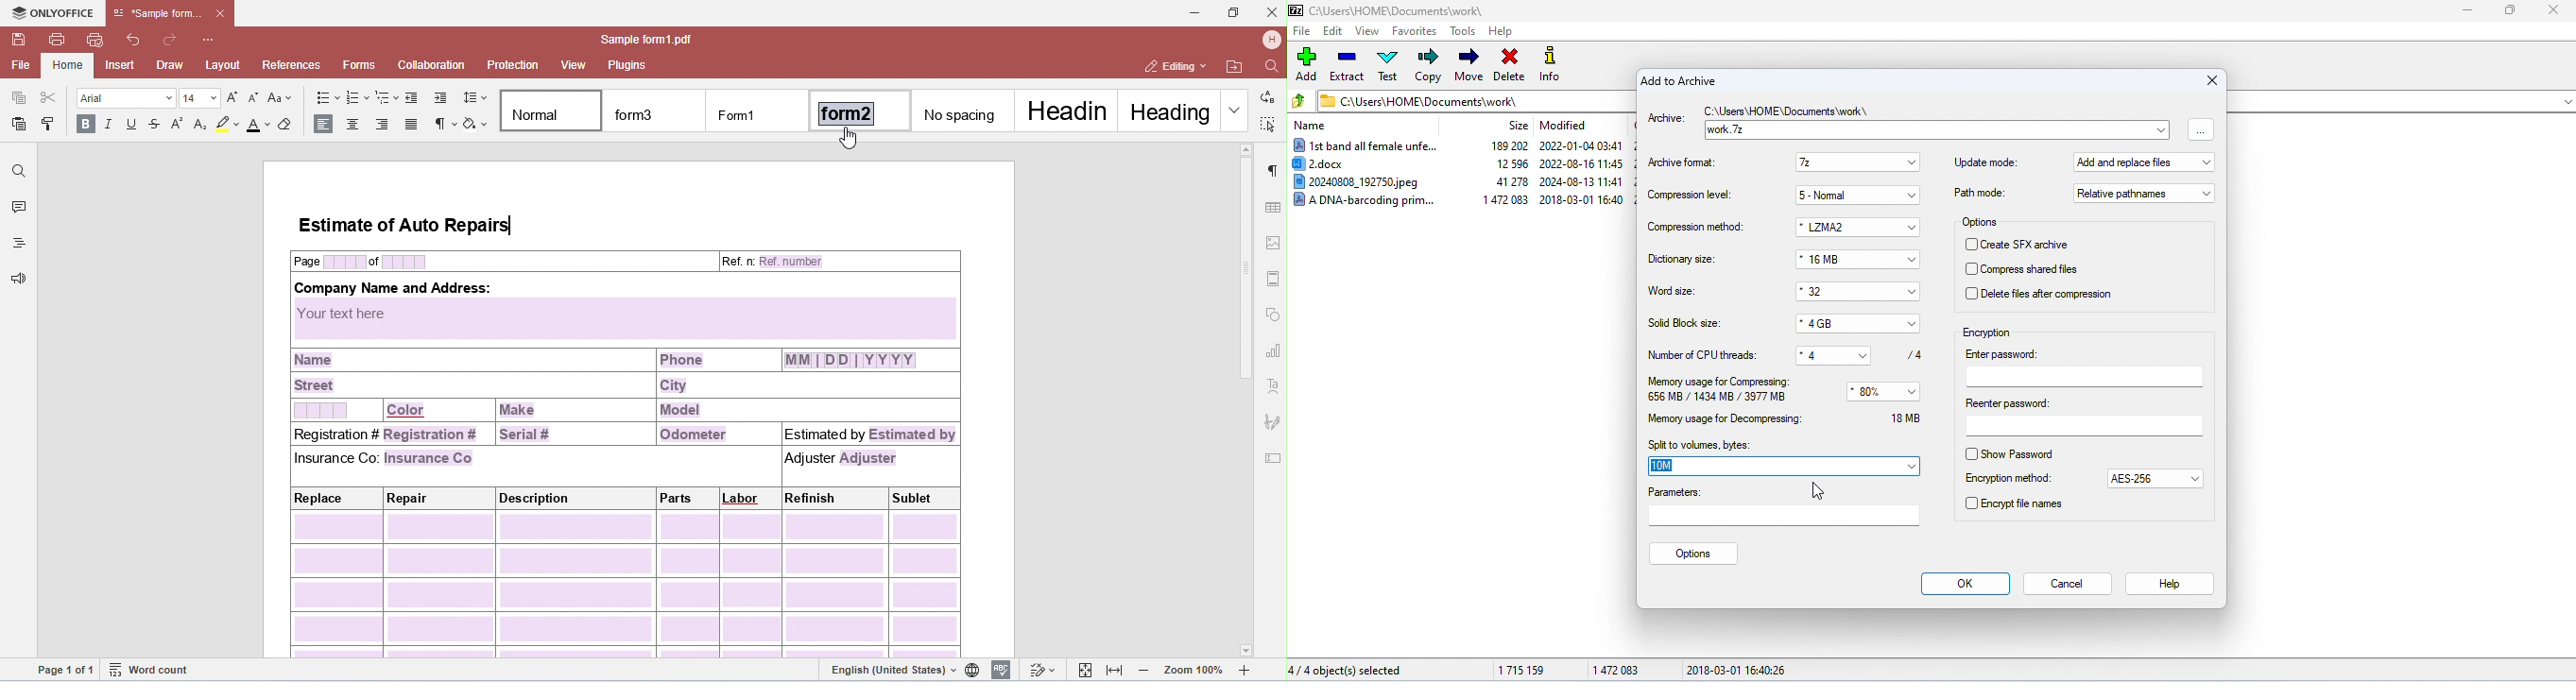 The height and width of the screenshot is (700, 2576). What do you see at coordinates (1518, 126) in the screenshot?
I see `size` at bounding box center [1518, 126].